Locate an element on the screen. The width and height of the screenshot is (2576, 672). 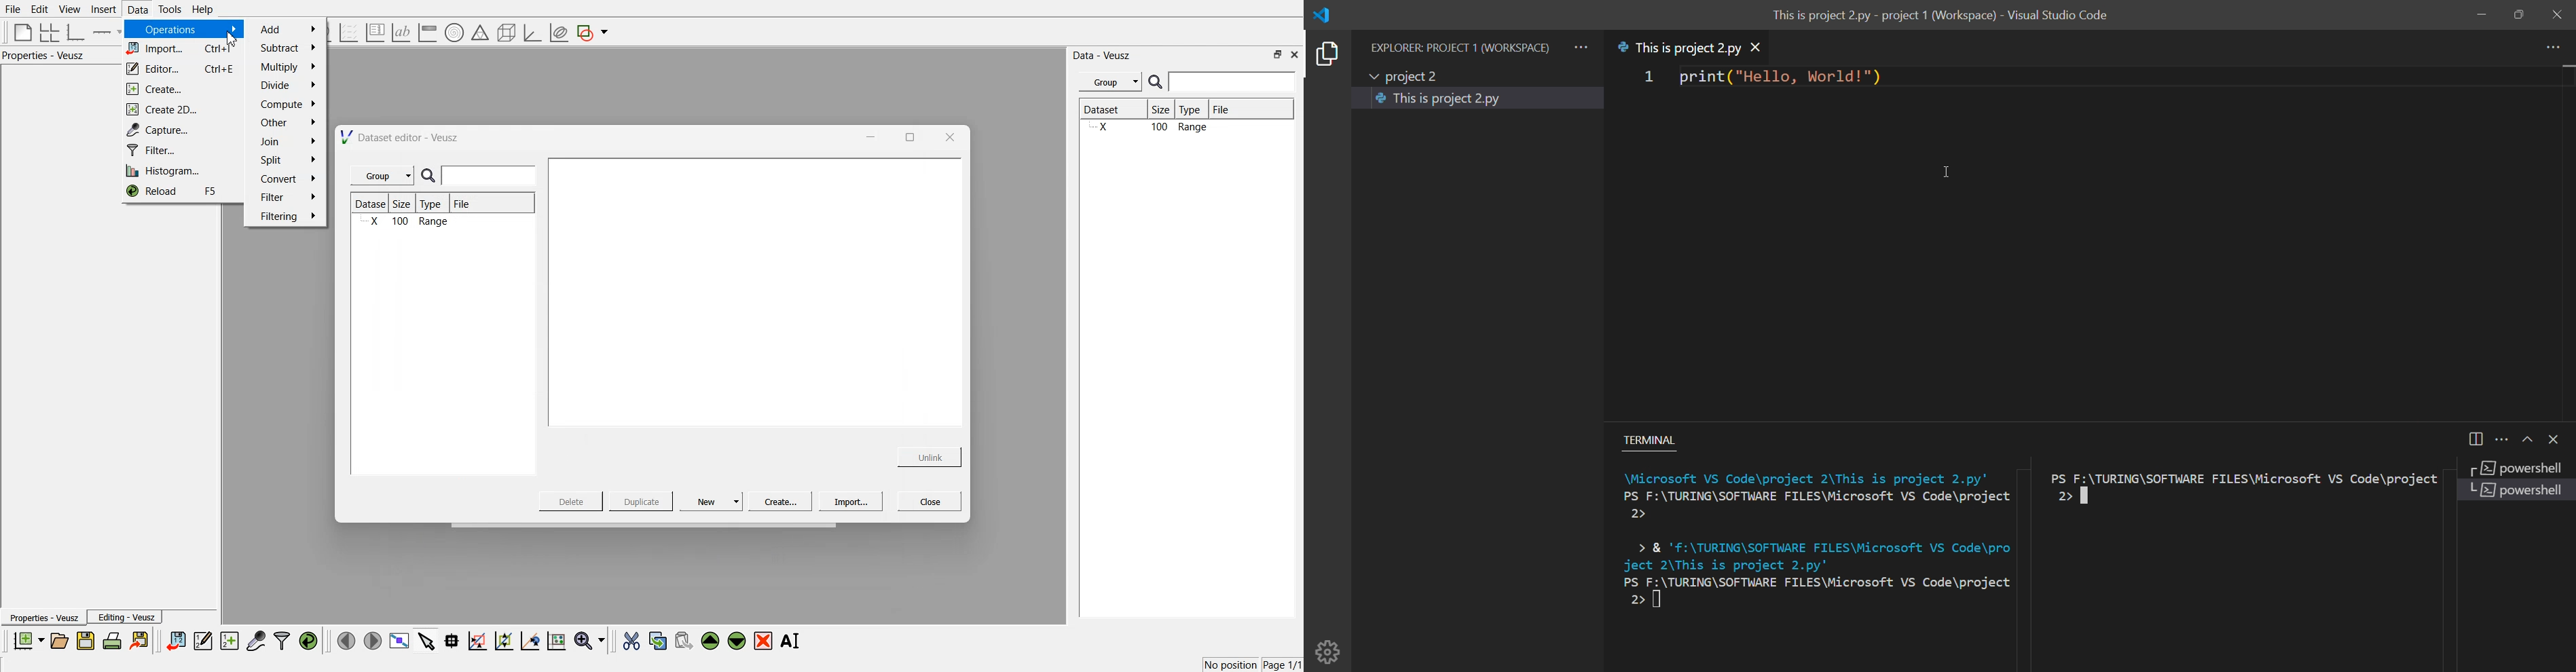
New is located at coordinates (713, 501).